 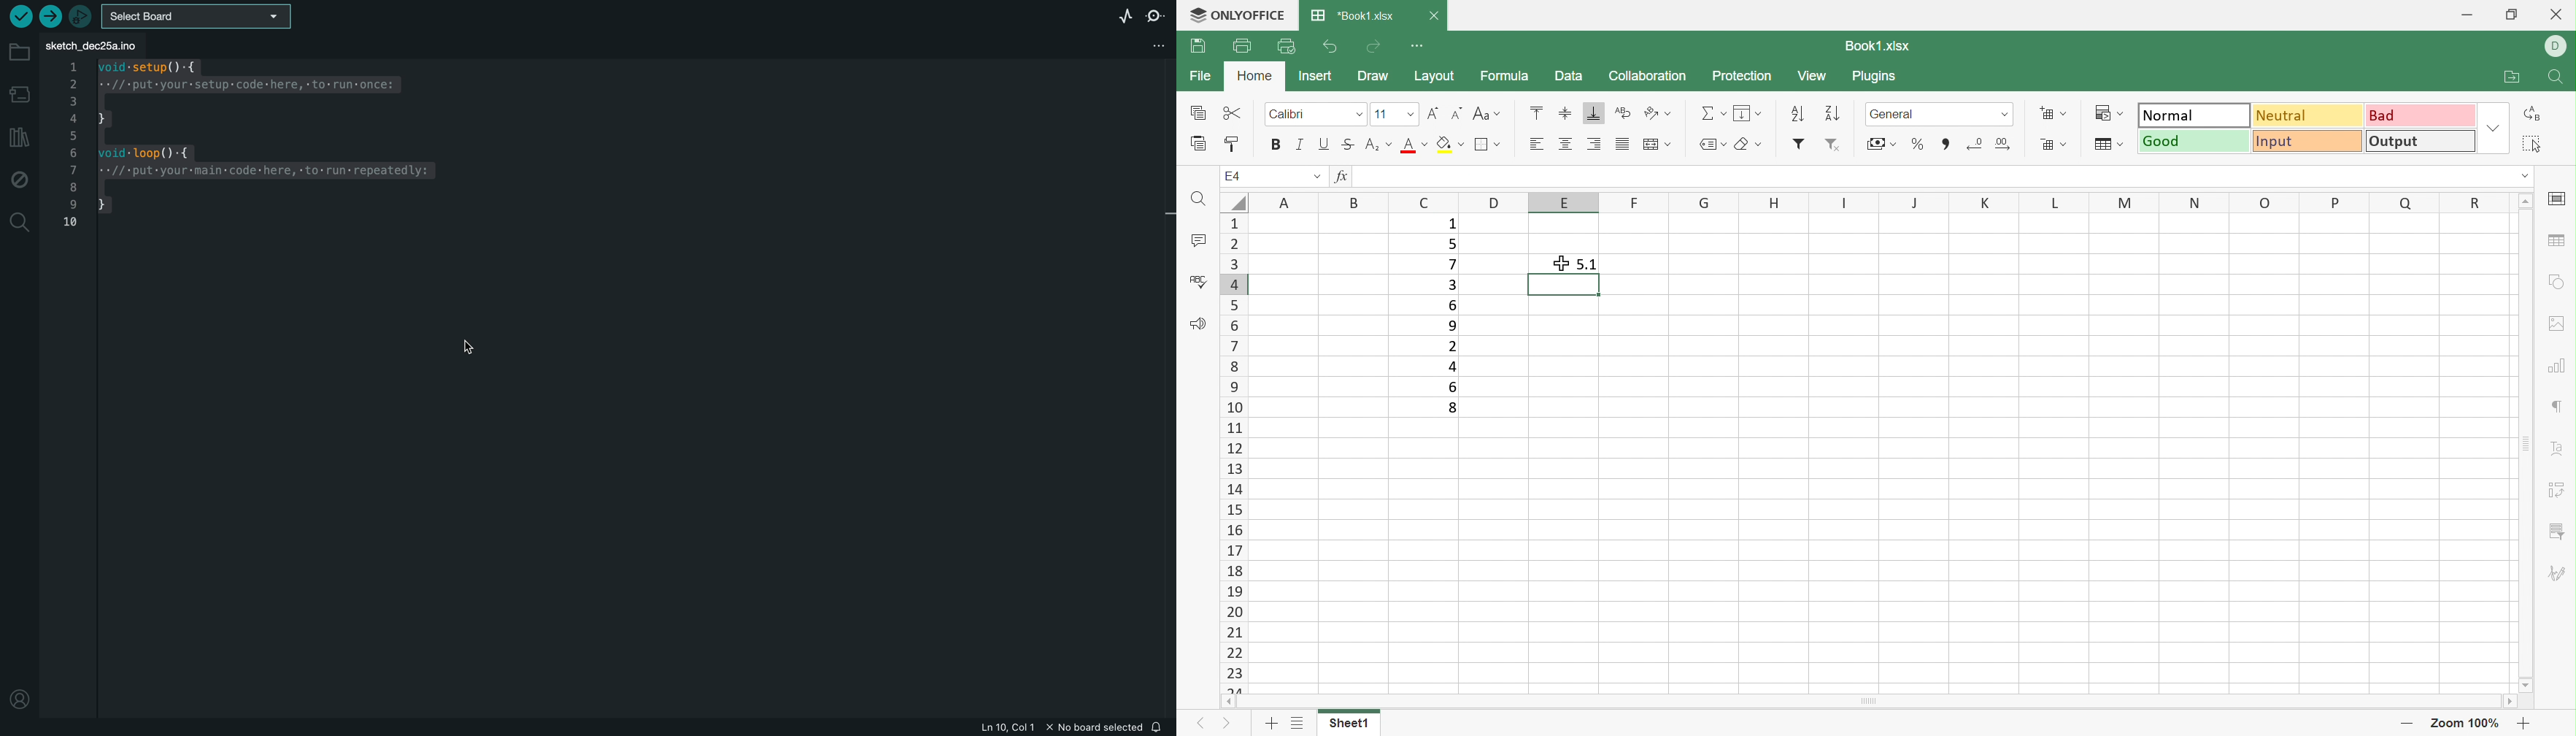 I want to click on Book1.xlsx, so click(x=1879, y=44).